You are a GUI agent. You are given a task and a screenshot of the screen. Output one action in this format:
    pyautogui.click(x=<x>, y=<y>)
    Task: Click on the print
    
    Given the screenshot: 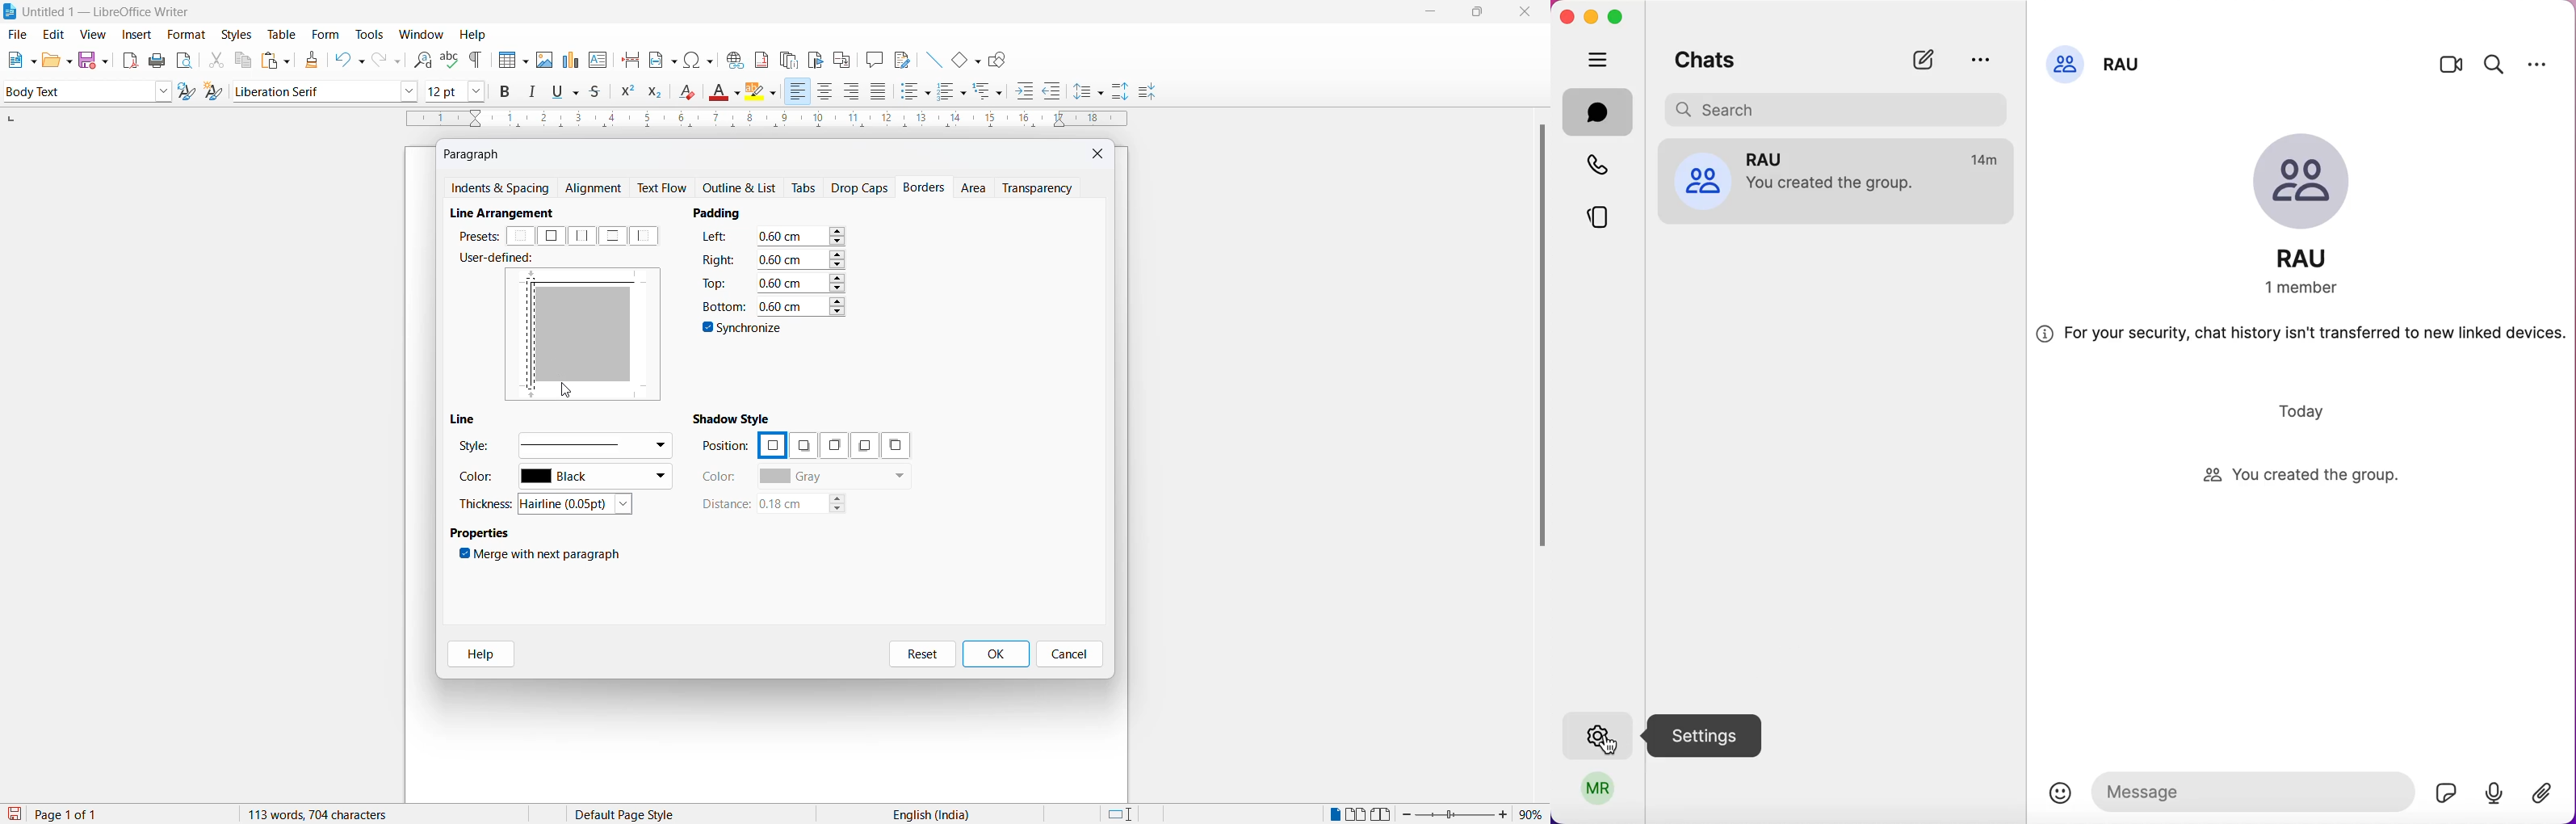 What is the action you would take?
    pyautogui.click(x=158, y=61)
    